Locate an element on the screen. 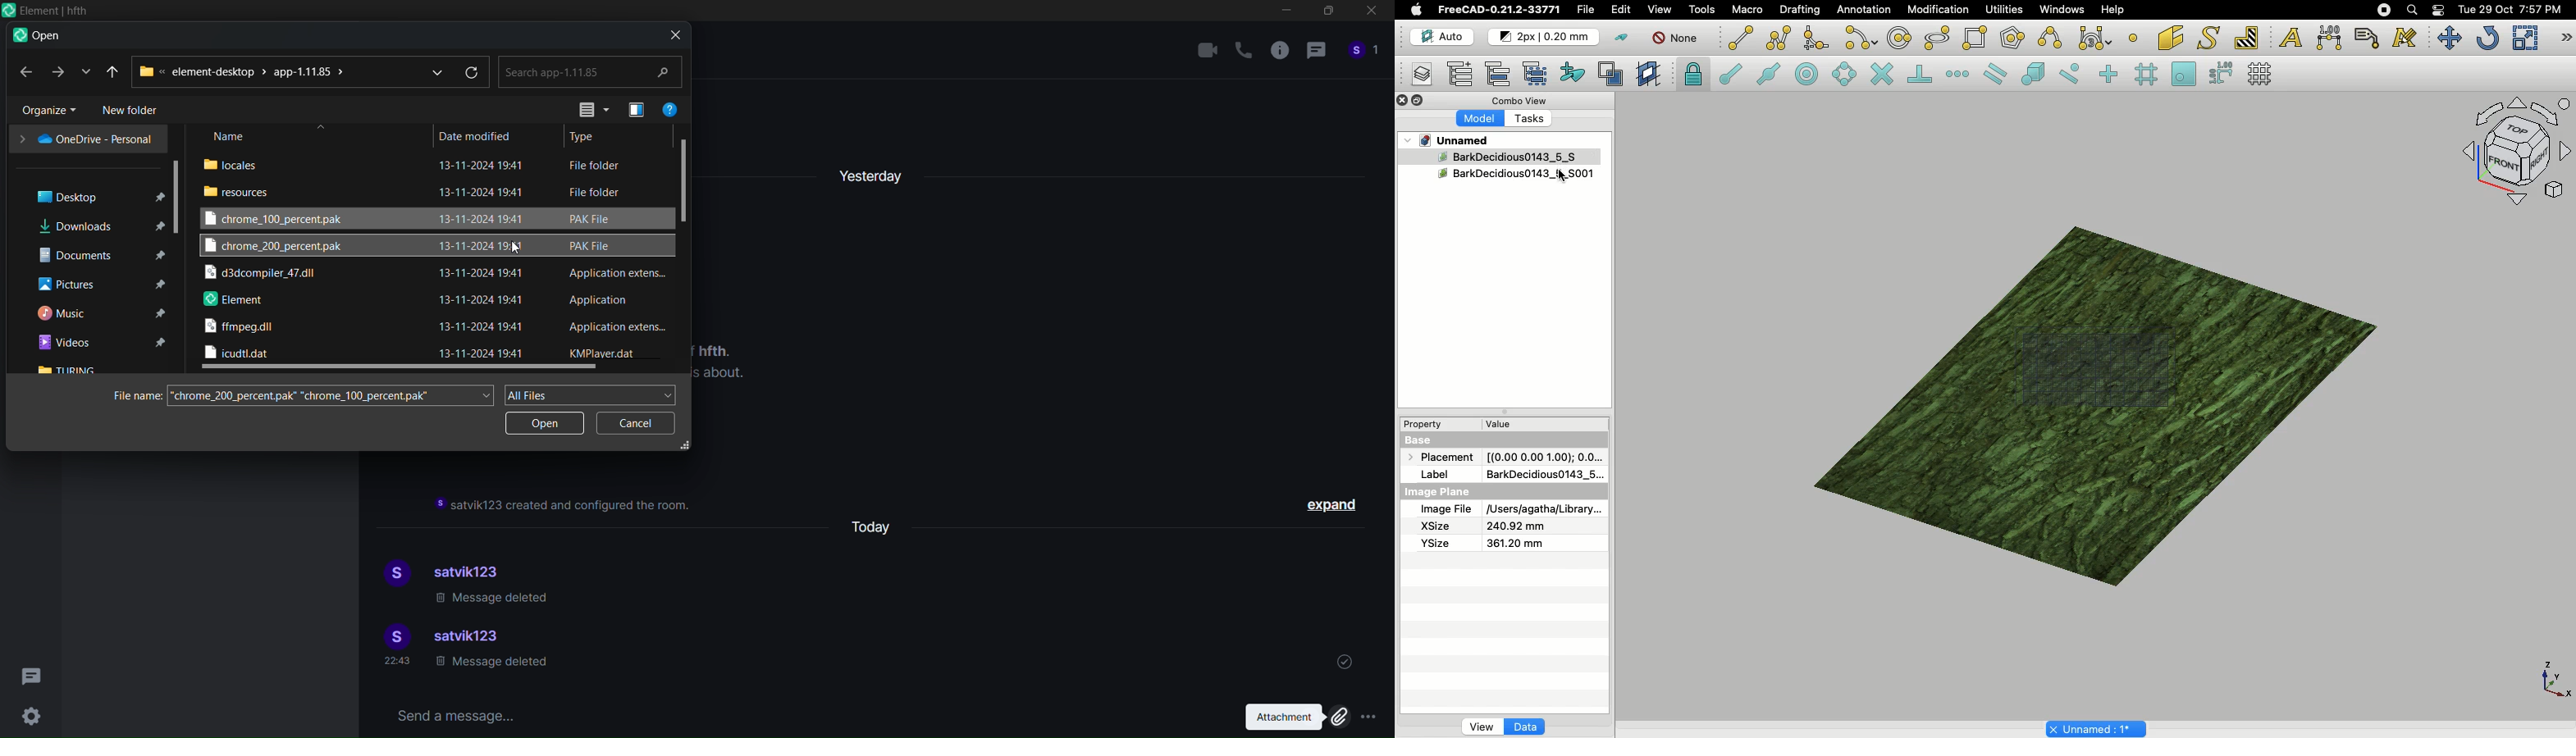  Tools is located at coordinates (1701, 10).